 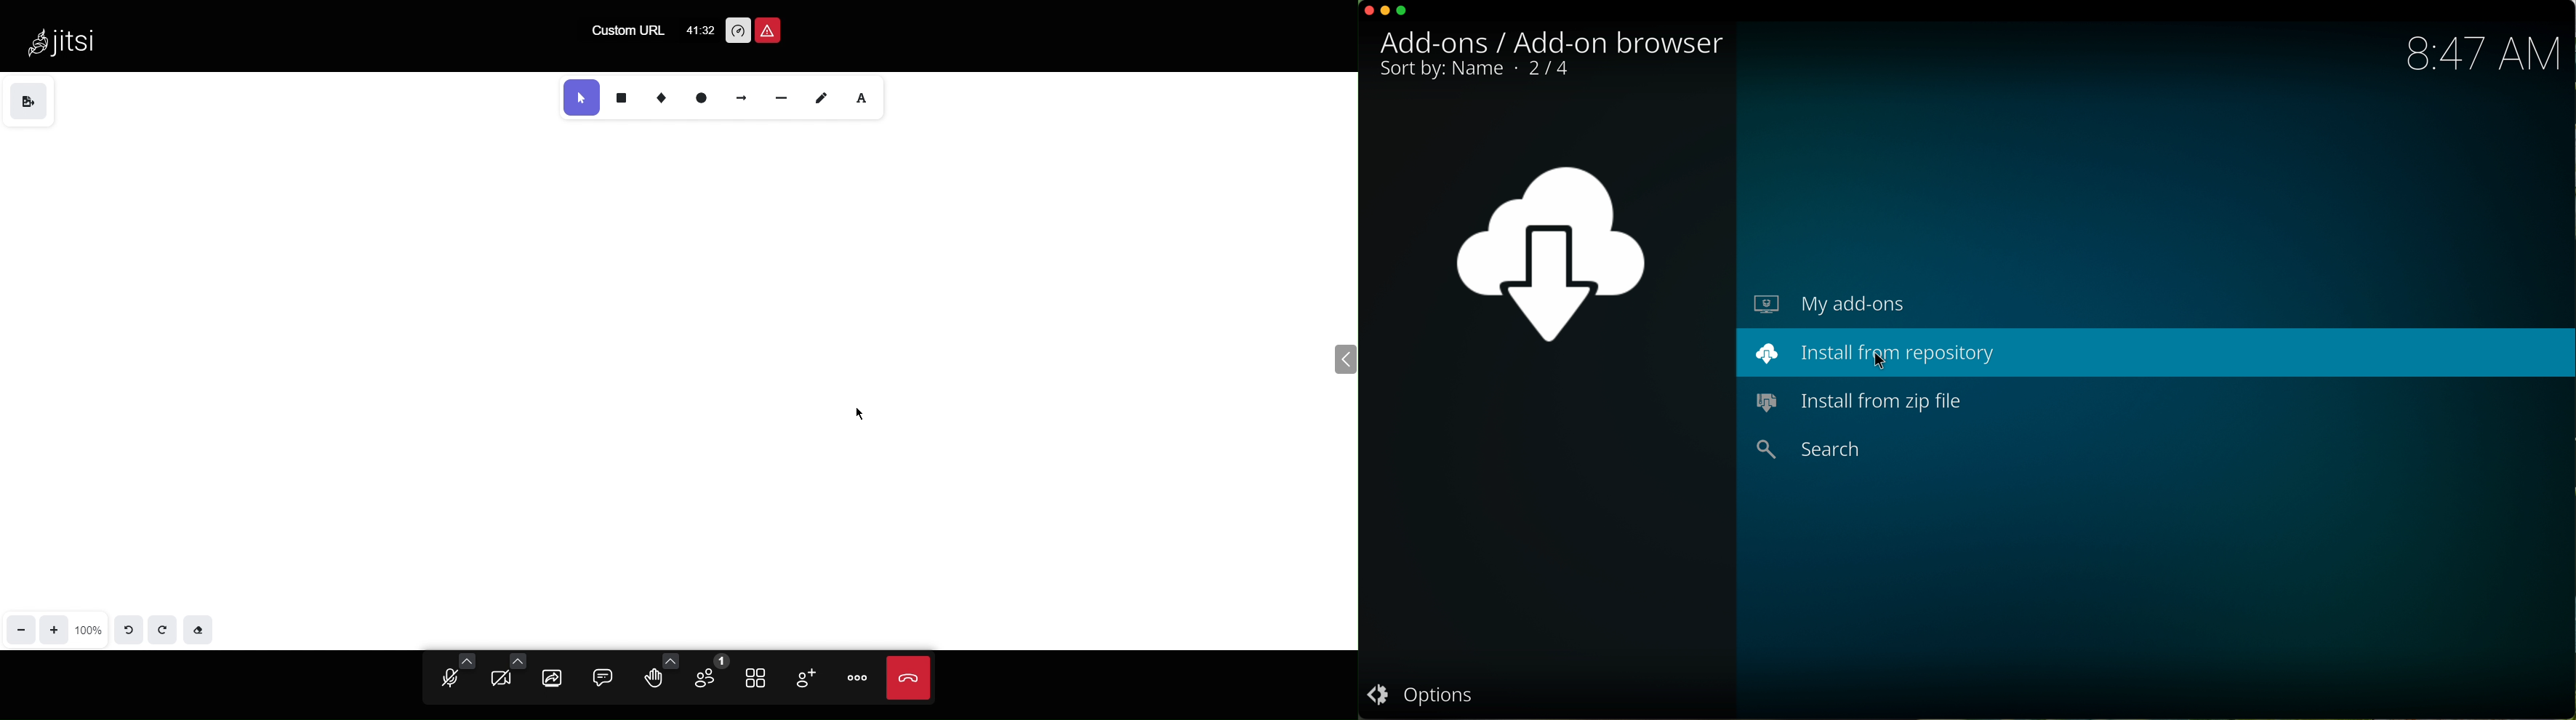 What do you see at coordinates (1860, 401) in the screenshot?
I see `install from zip file` at bounding box center [1860, 401].